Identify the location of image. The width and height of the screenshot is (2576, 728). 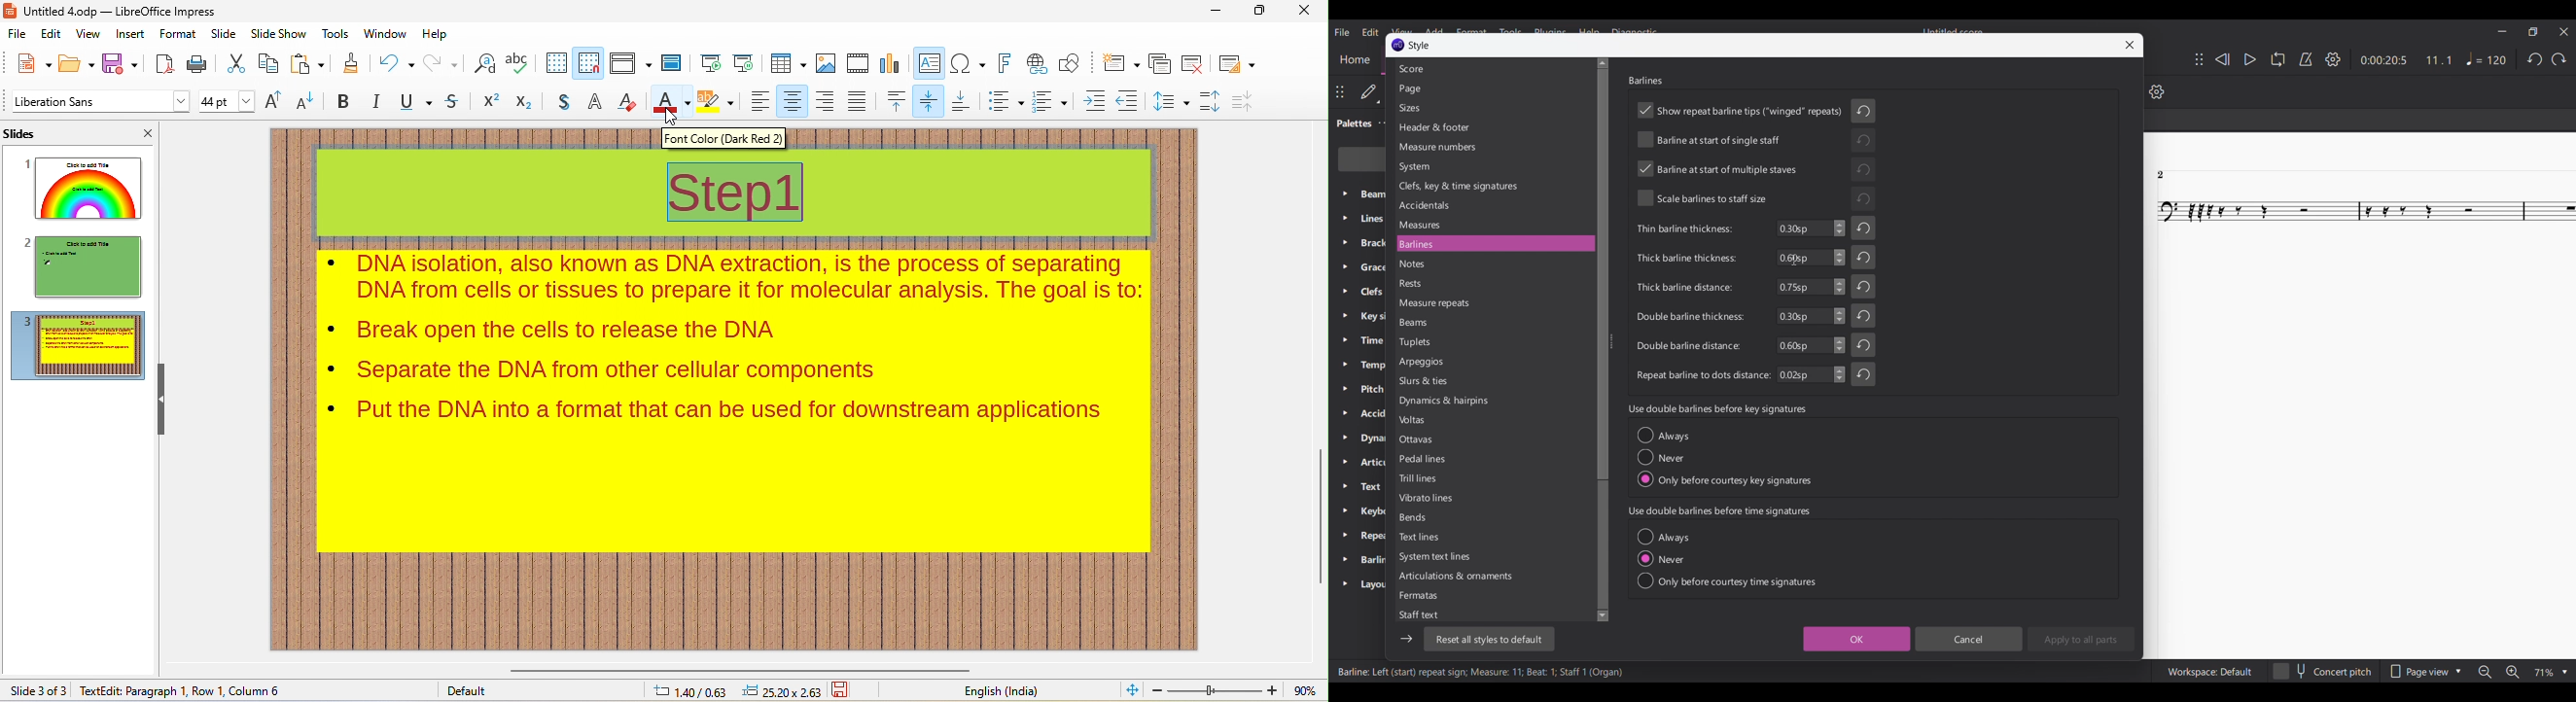
(825, 63).